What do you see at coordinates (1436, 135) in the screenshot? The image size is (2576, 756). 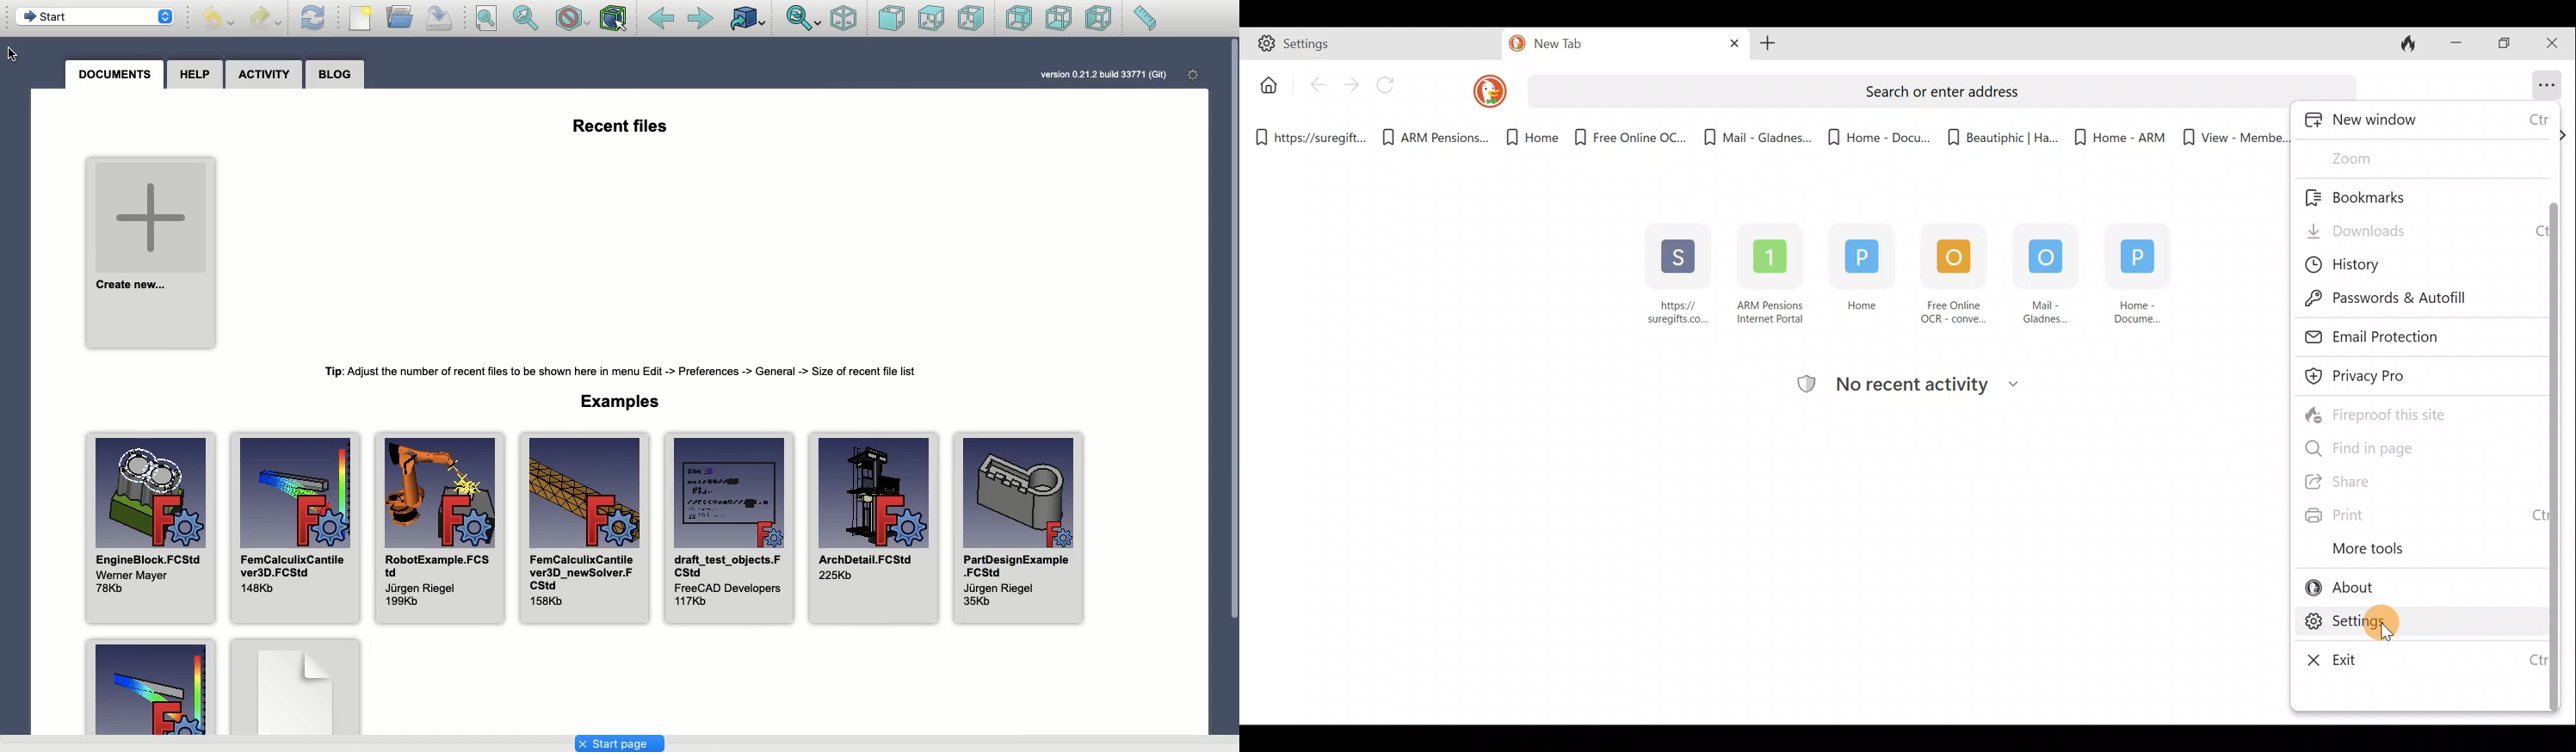 I see `Bookmark 2` at bounding box center [1436, 135].